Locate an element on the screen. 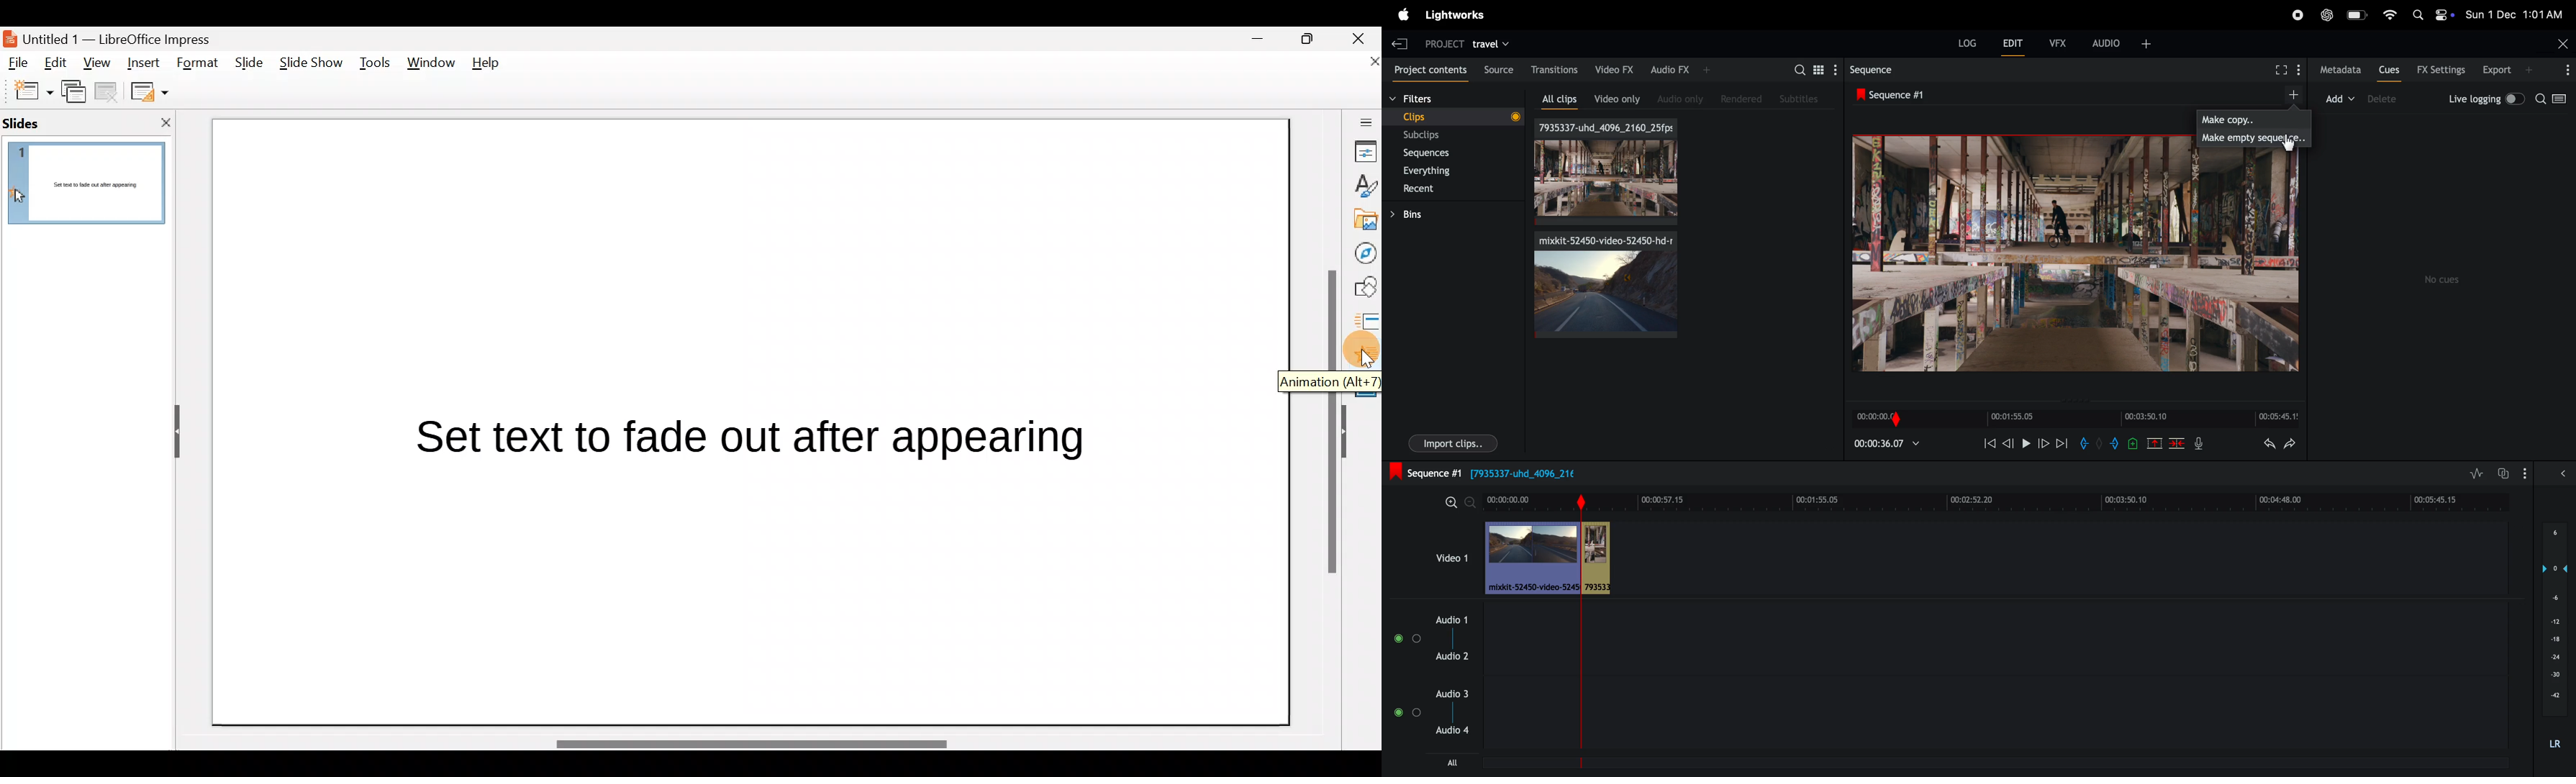 Image resolution: width=2576 pixels, height=784 pixels. travel is located at coordinates (1492, 42).